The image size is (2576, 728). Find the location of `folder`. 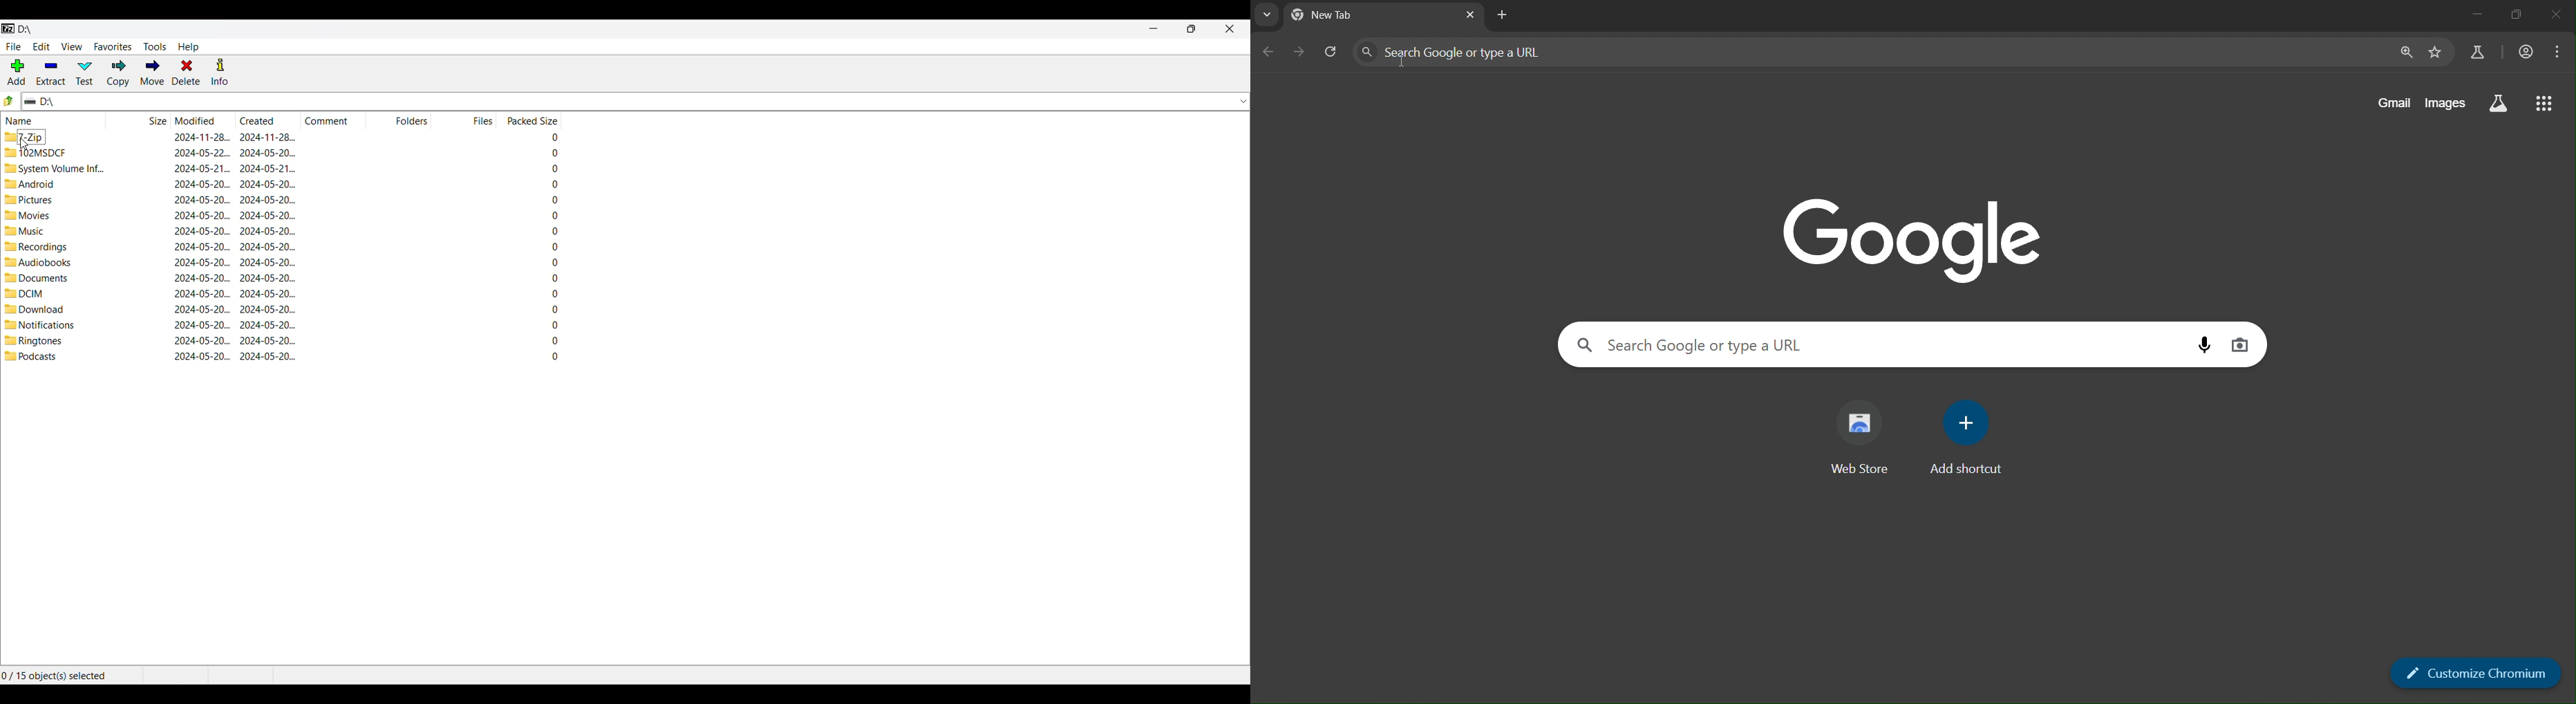

folder is located at coordinates (38, 261).